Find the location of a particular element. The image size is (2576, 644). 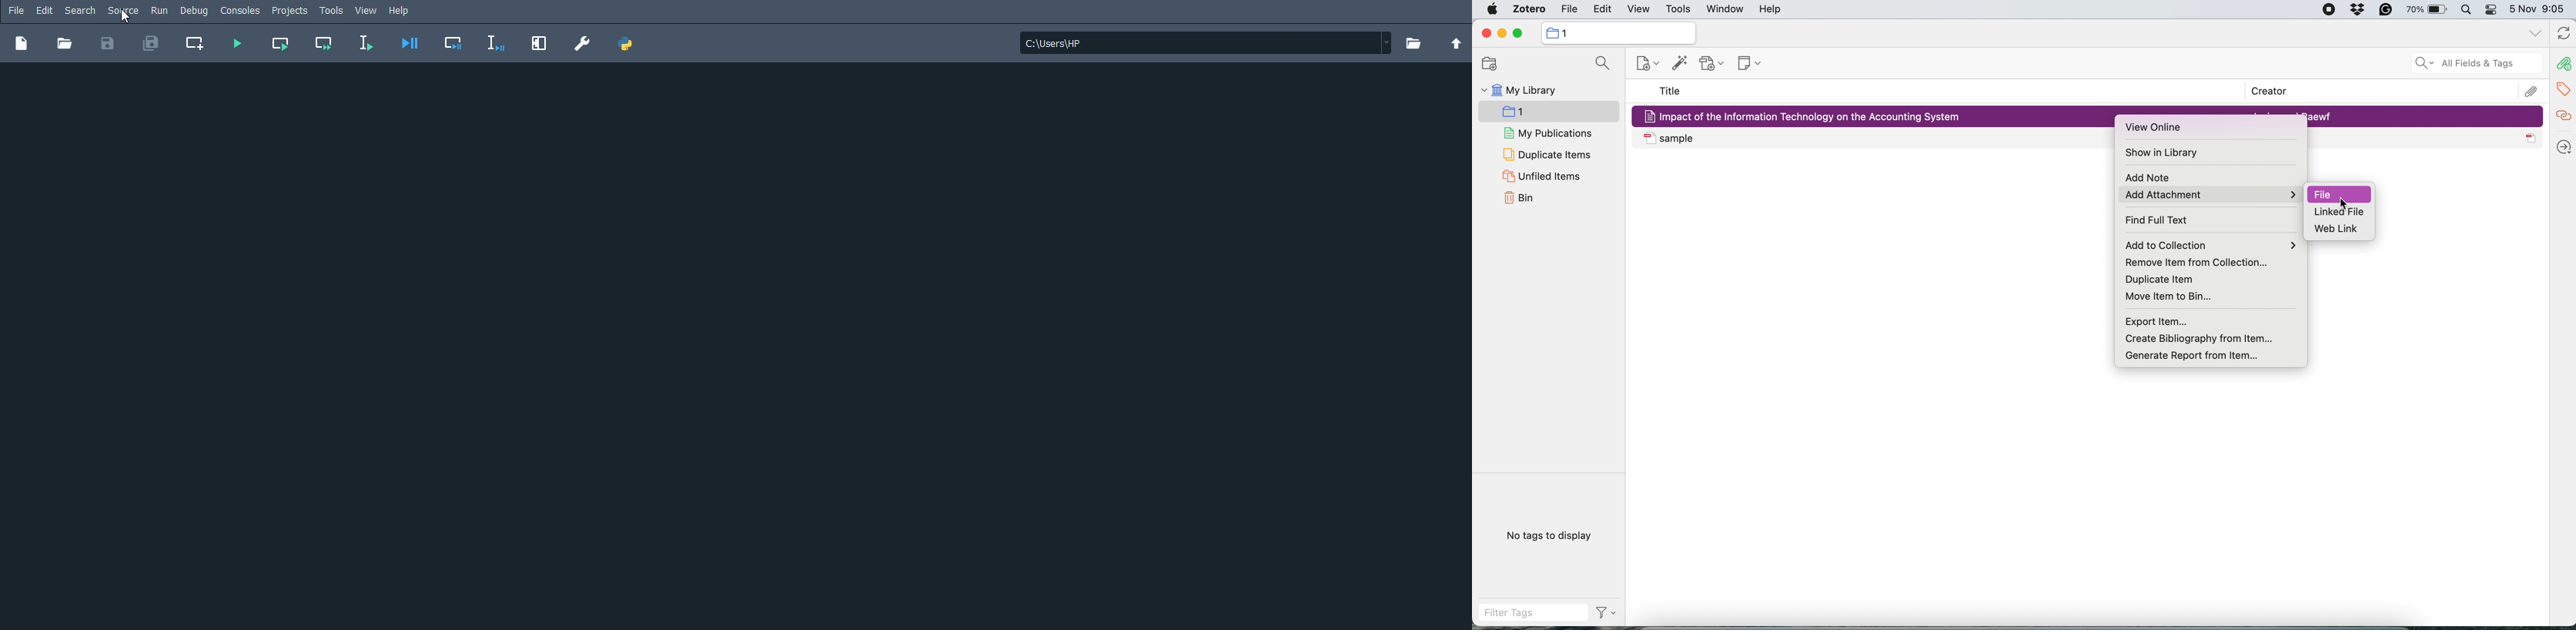

new collection is located at coordinates (1486, 64).